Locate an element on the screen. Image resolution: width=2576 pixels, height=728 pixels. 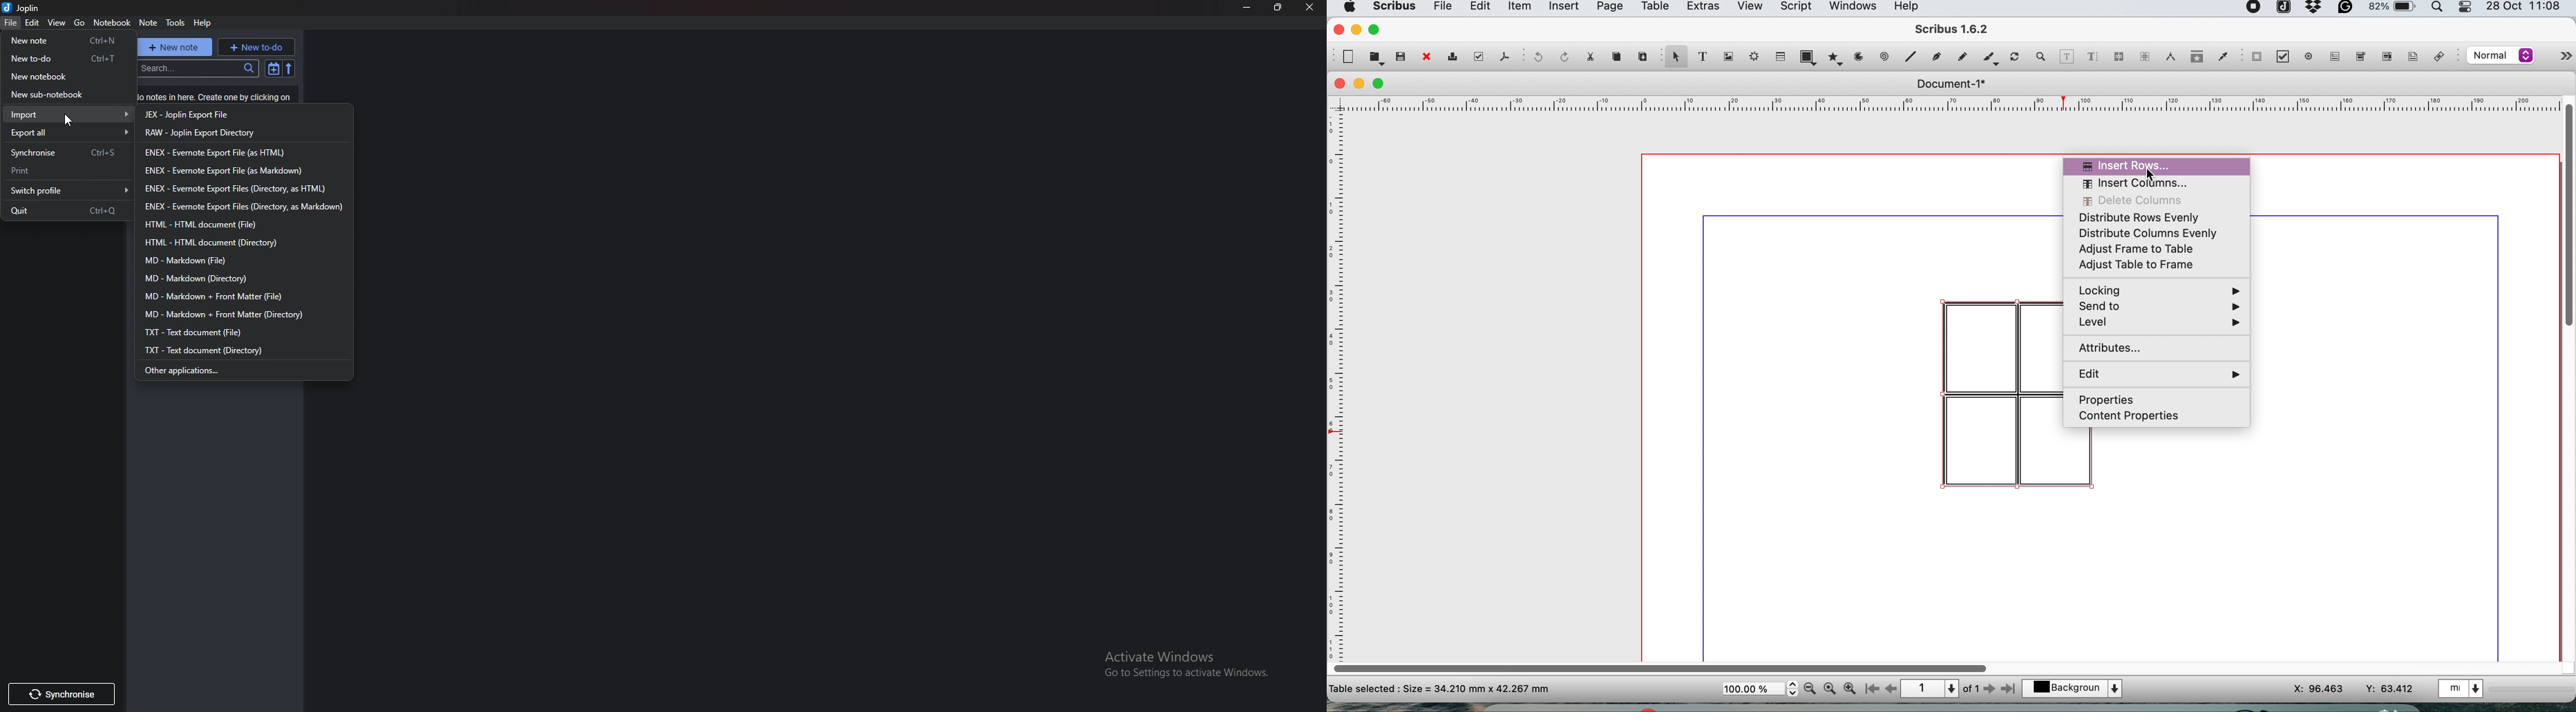
vertical scroll bar is located at coordinates (2568, 213).